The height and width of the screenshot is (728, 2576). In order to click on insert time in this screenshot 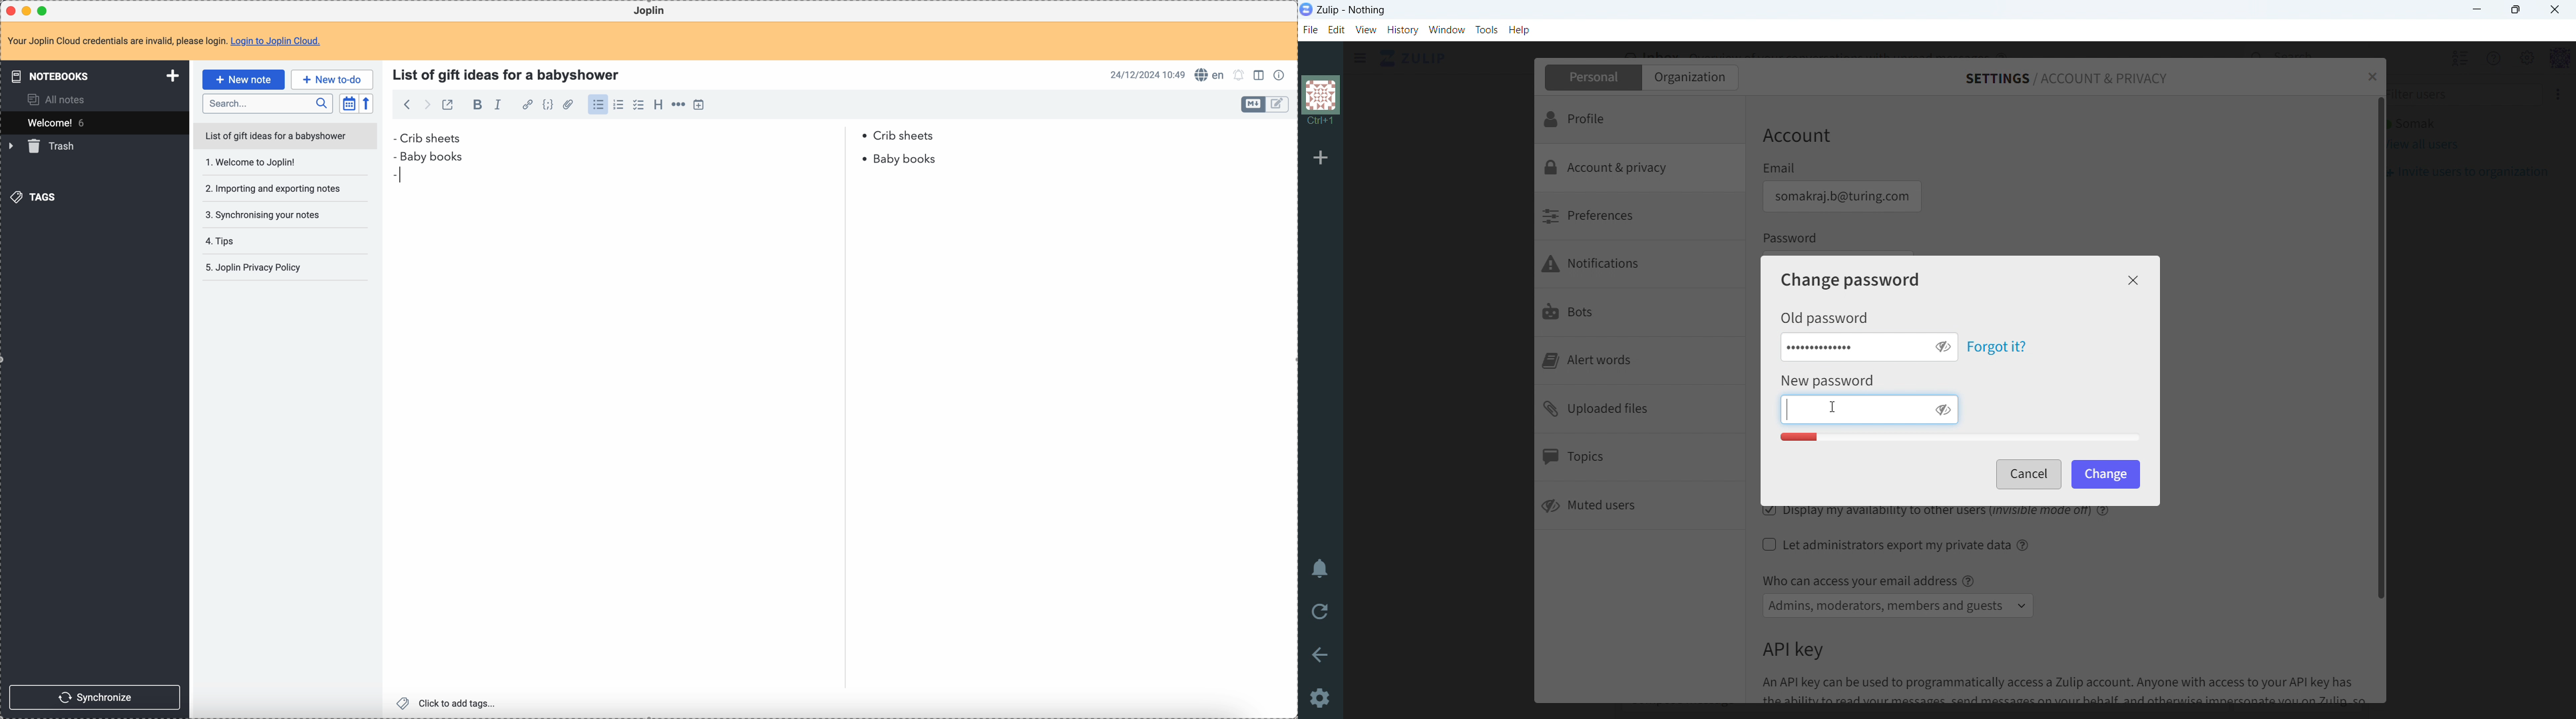, I will do `click(702, 105)`.